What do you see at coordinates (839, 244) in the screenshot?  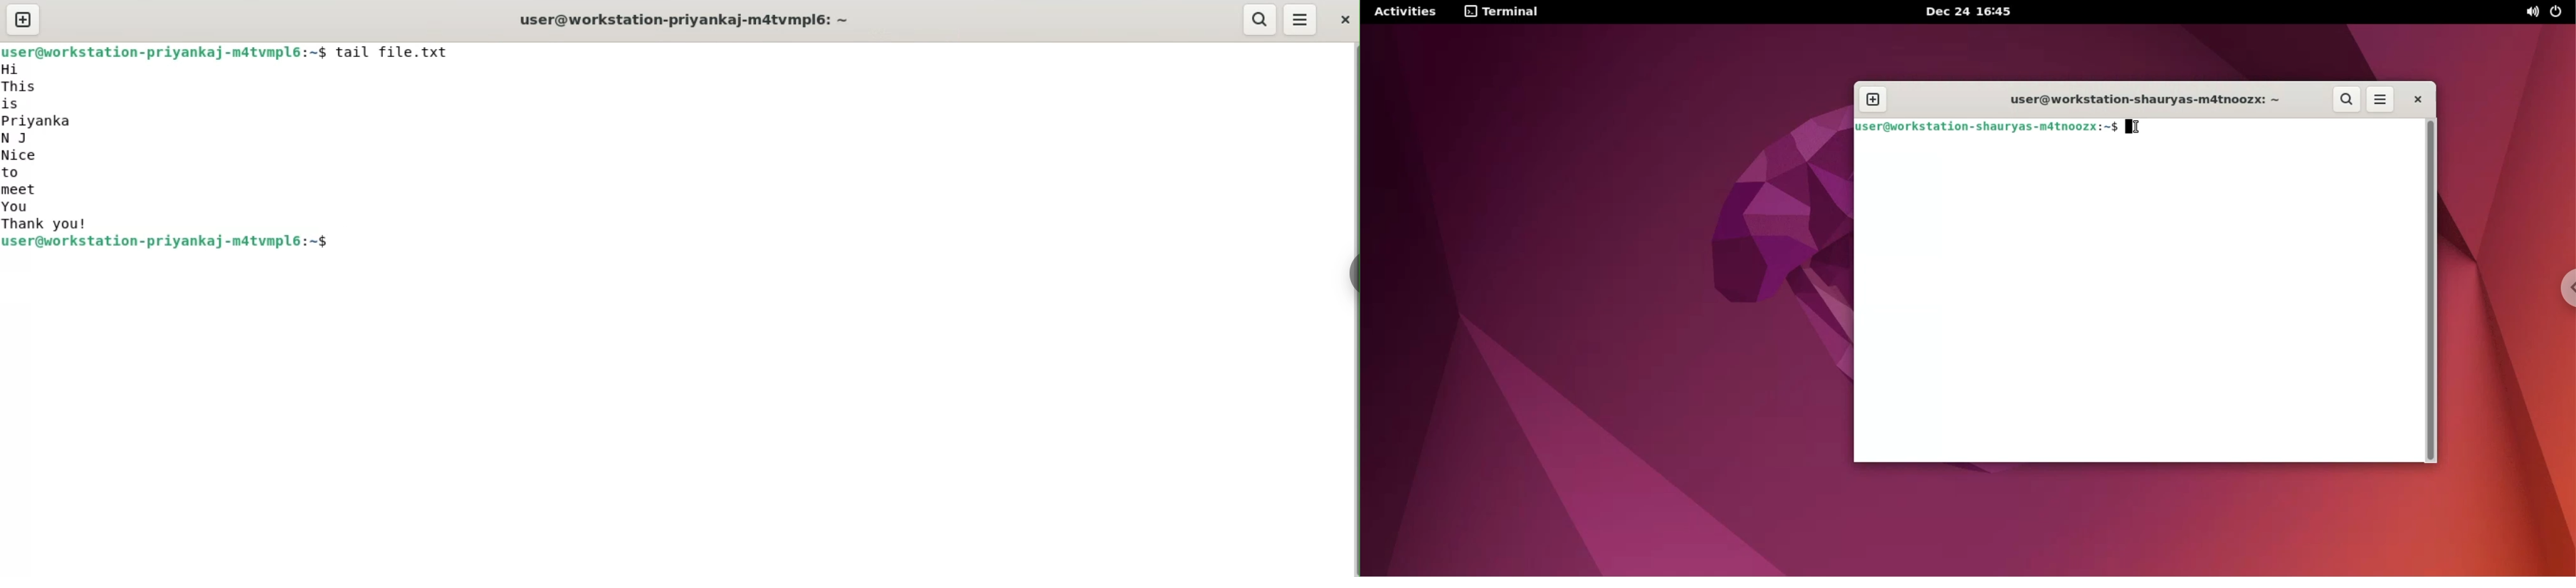 I see `command input` at bounding box center [839, 244].